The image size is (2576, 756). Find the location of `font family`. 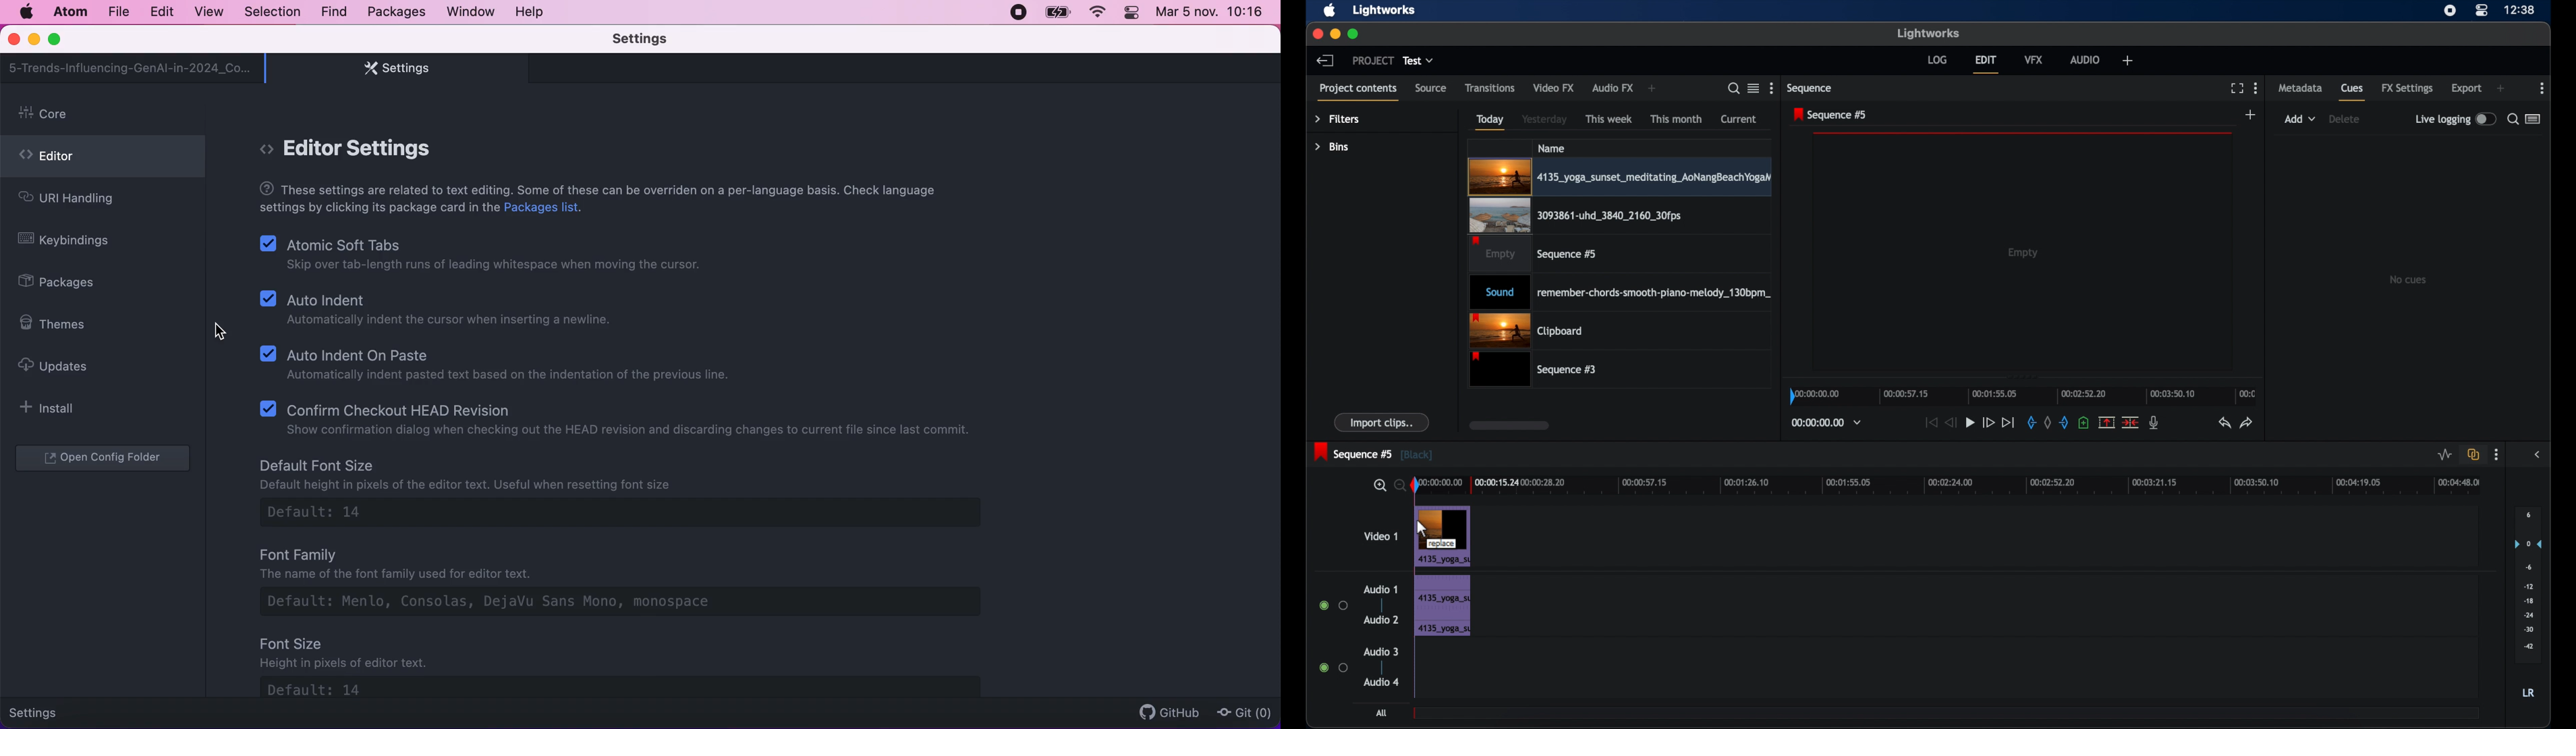

font family is located at coordinates (639, 584).